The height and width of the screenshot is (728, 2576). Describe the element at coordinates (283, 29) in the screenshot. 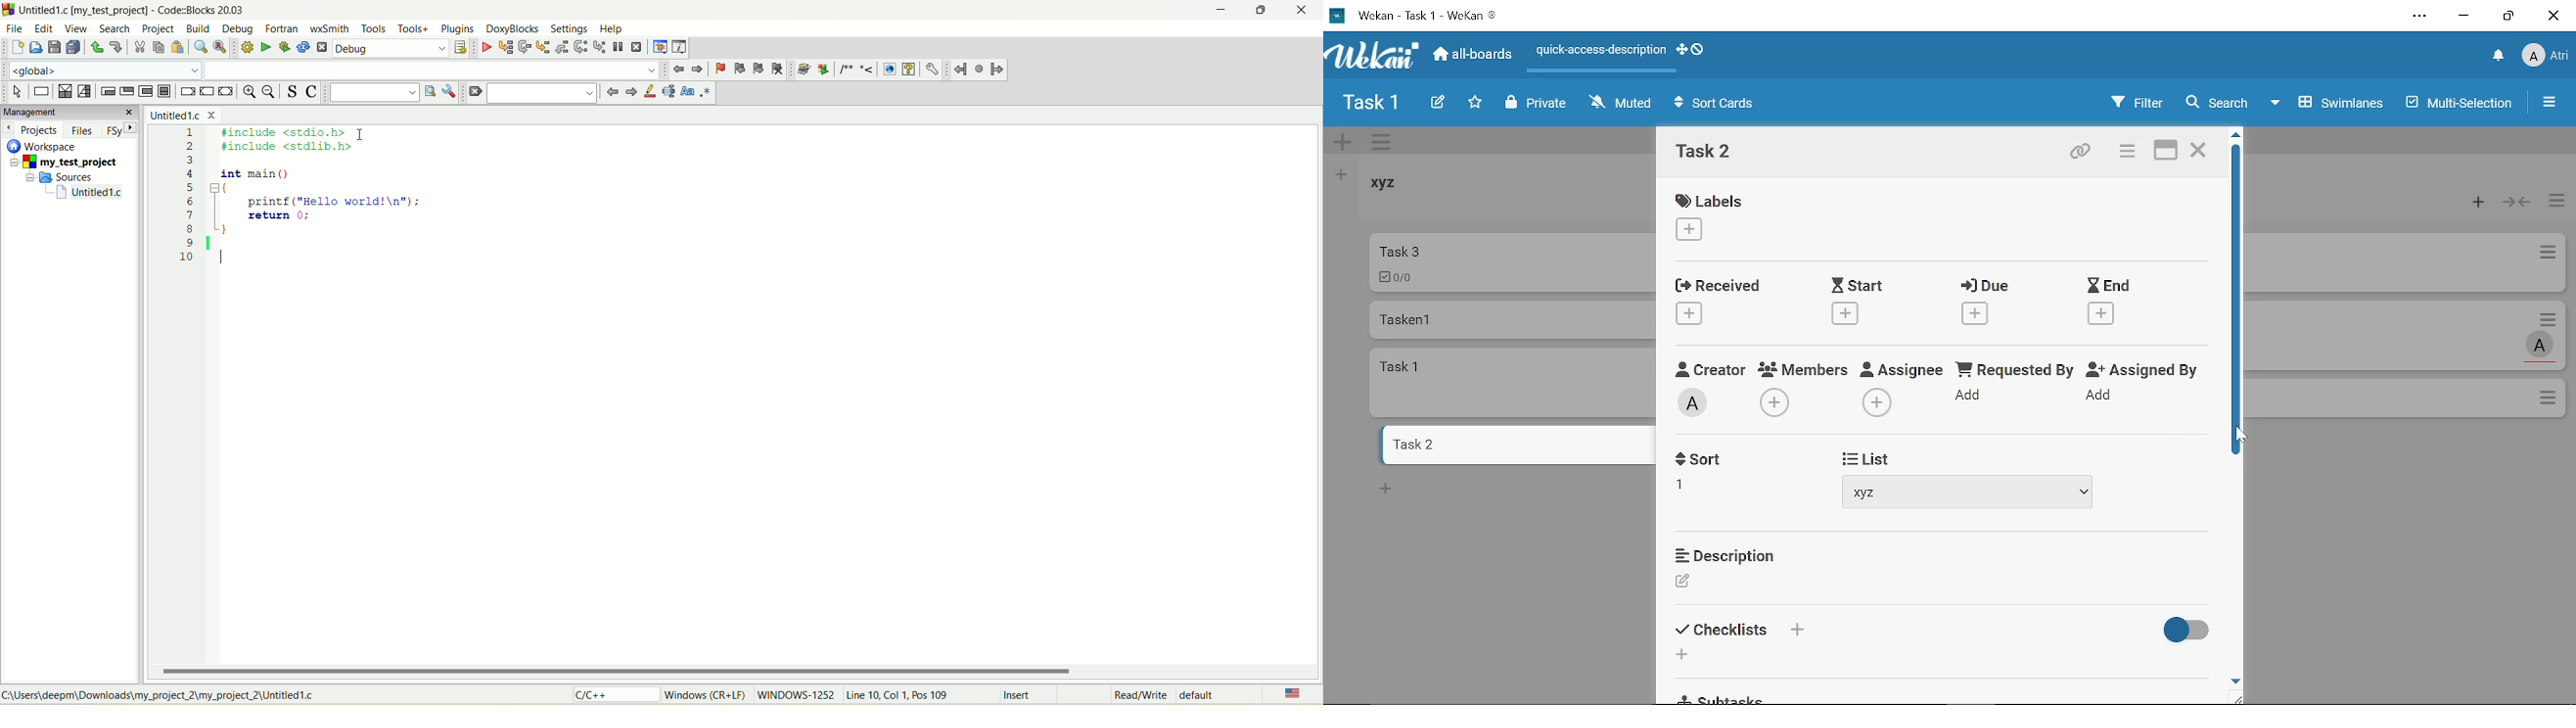

I see `fortan` at that location.